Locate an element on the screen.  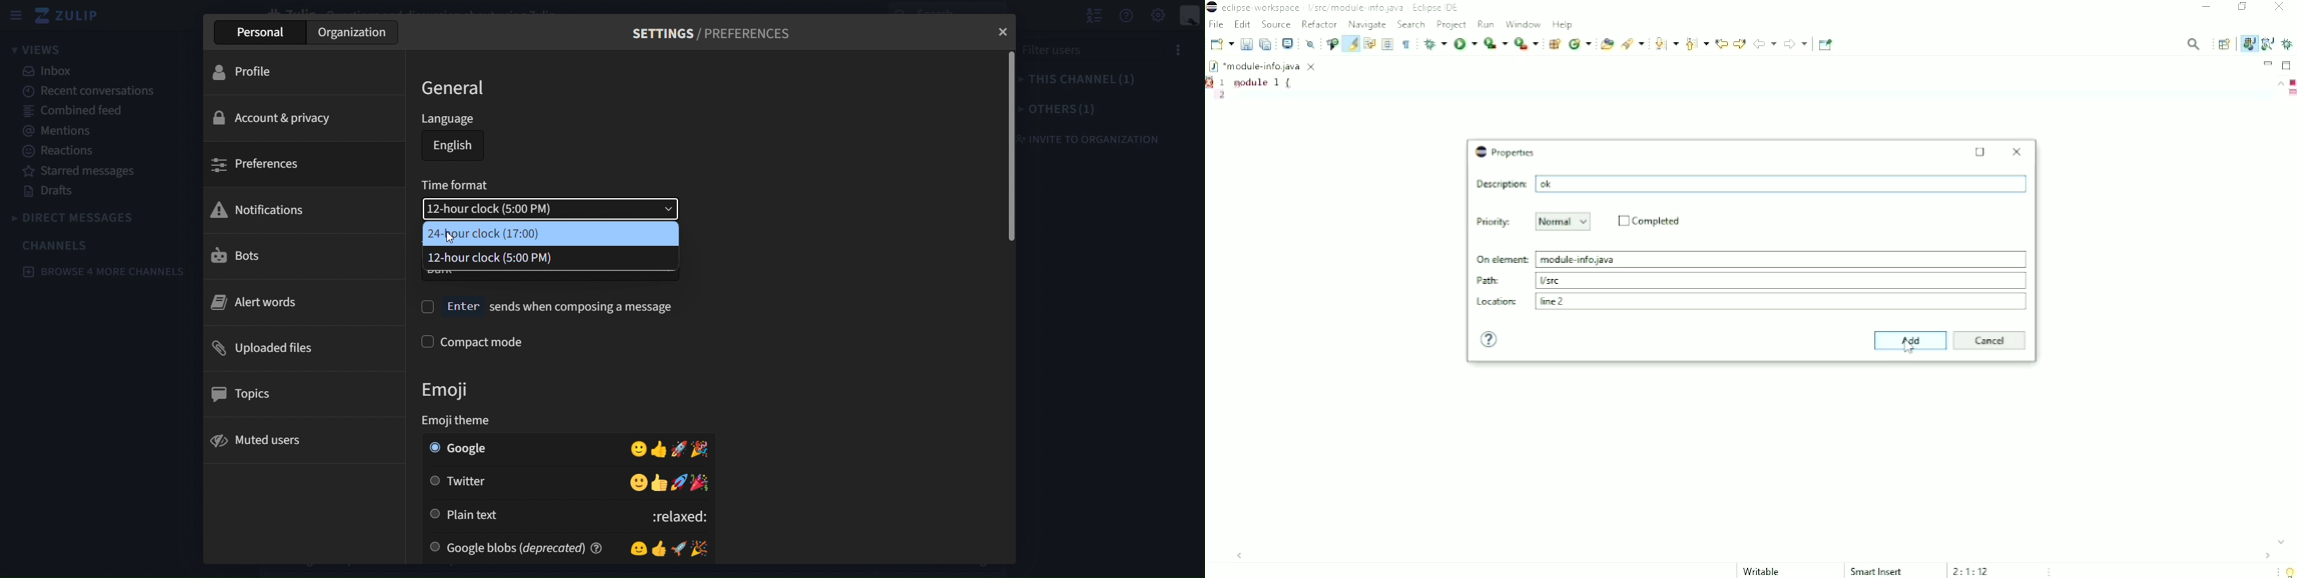
others(1) is located at coordinates (1060, 110).